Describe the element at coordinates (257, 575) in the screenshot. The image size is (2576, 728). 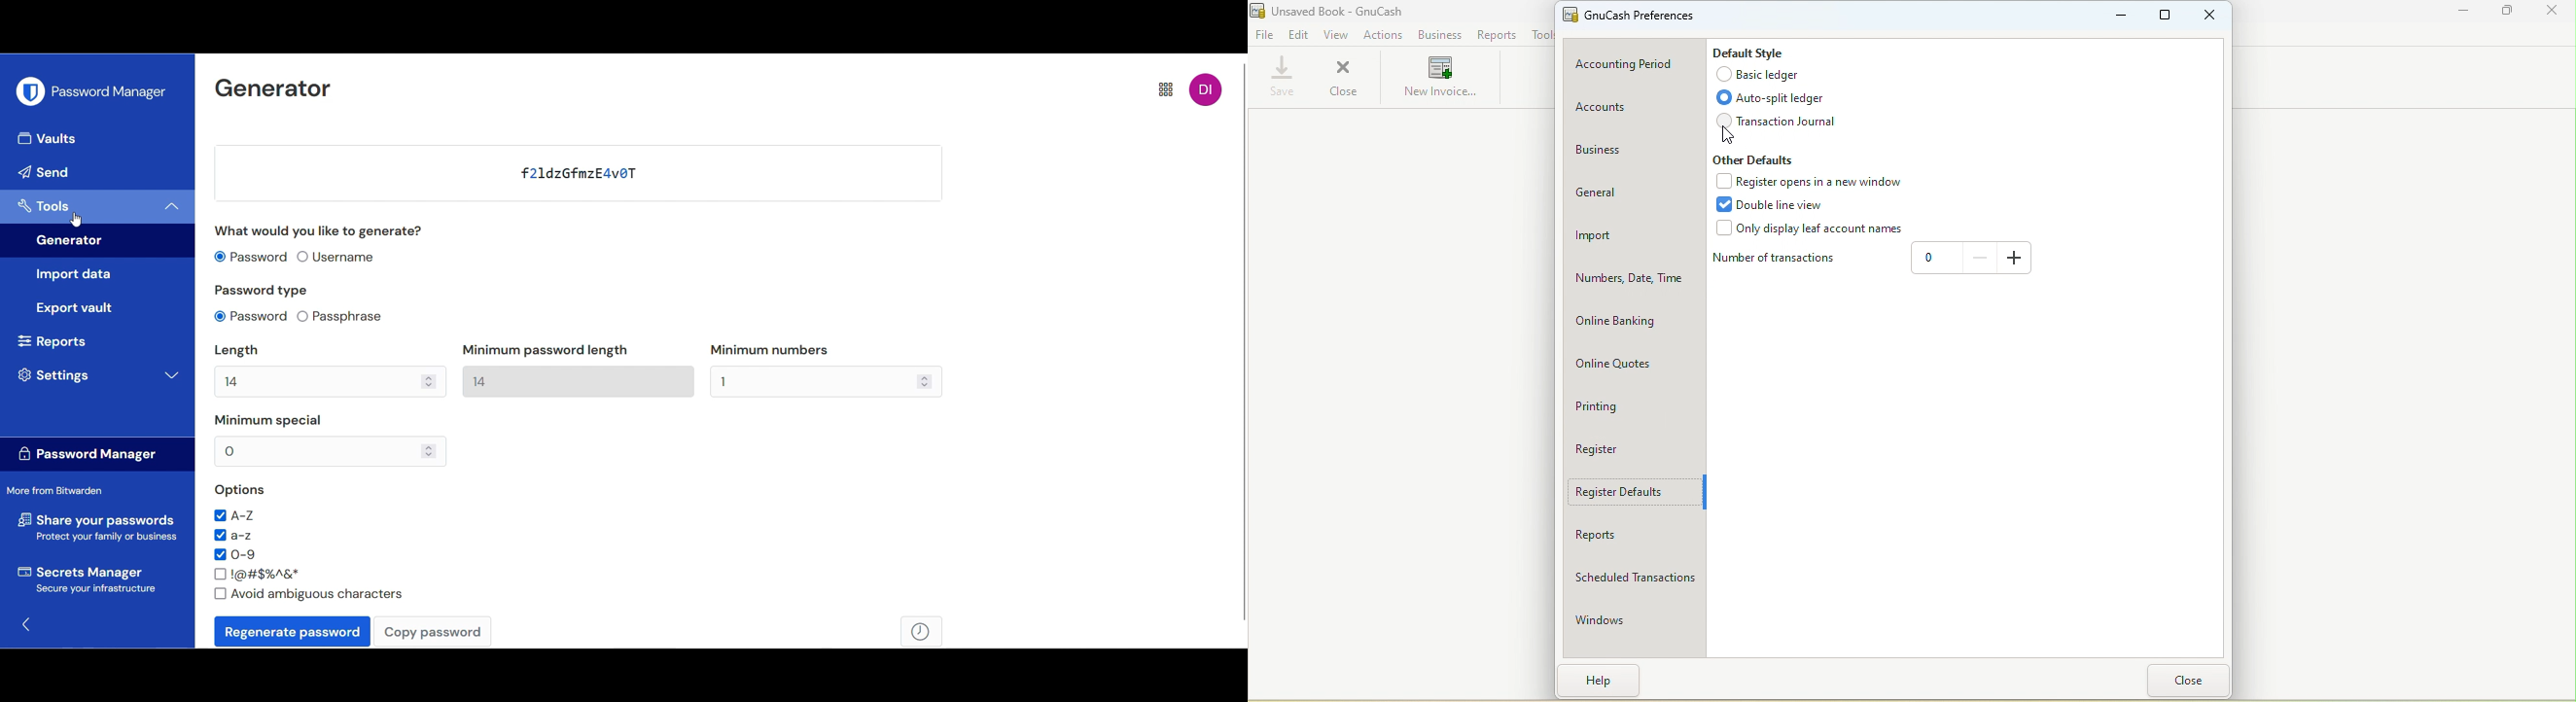
I see `!@#$%^&*` at that location.